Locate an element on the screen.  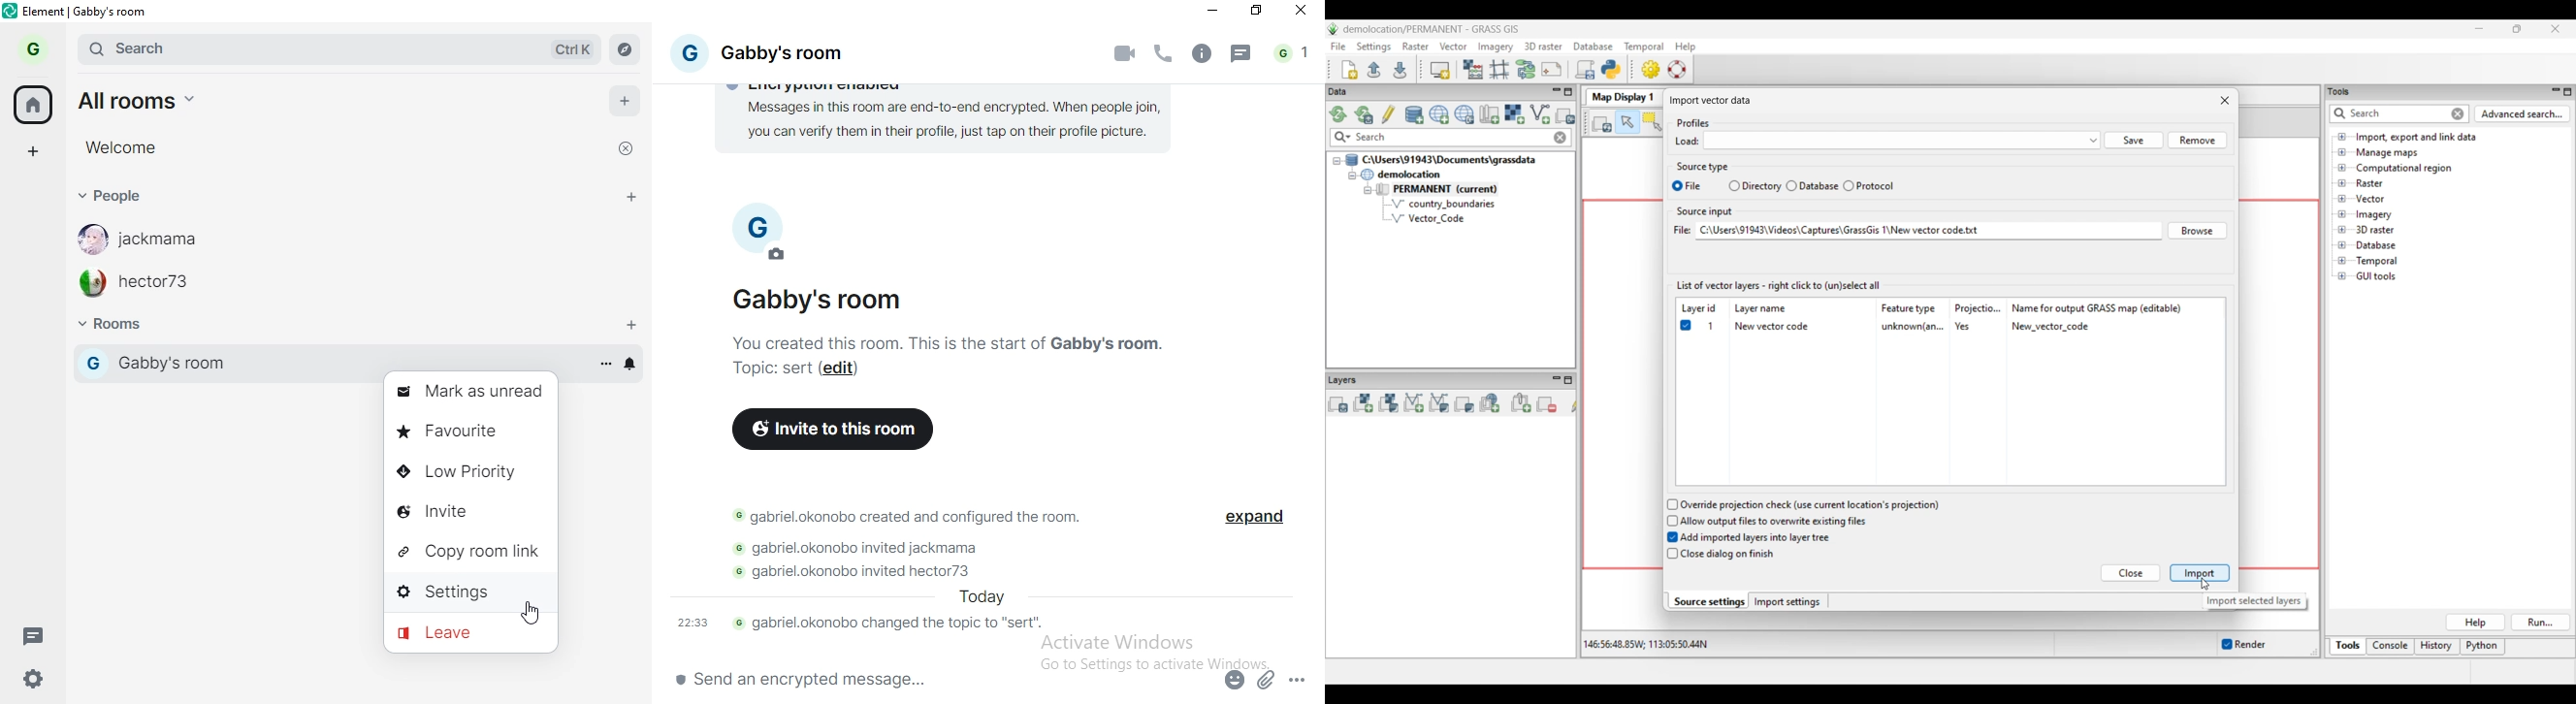
invite is located at coordinates (462, 512).